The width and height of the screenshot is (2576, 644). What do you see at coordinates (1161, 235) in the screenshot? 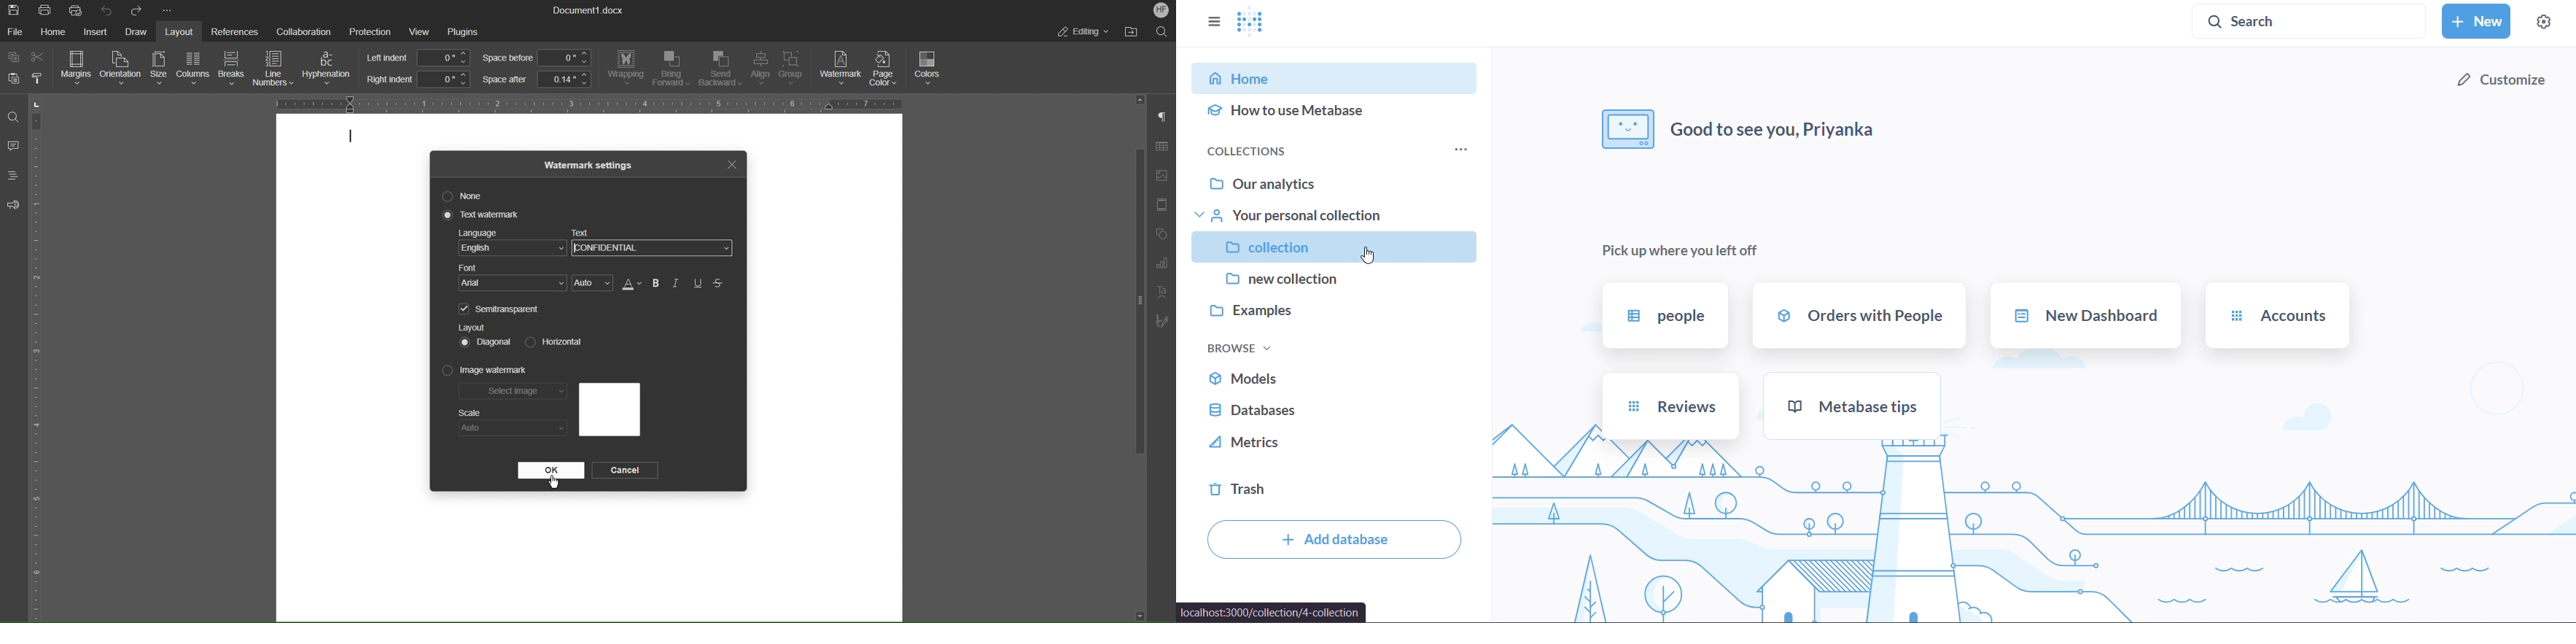
I see `Shape Menu` at bounding box center [1161, 235].